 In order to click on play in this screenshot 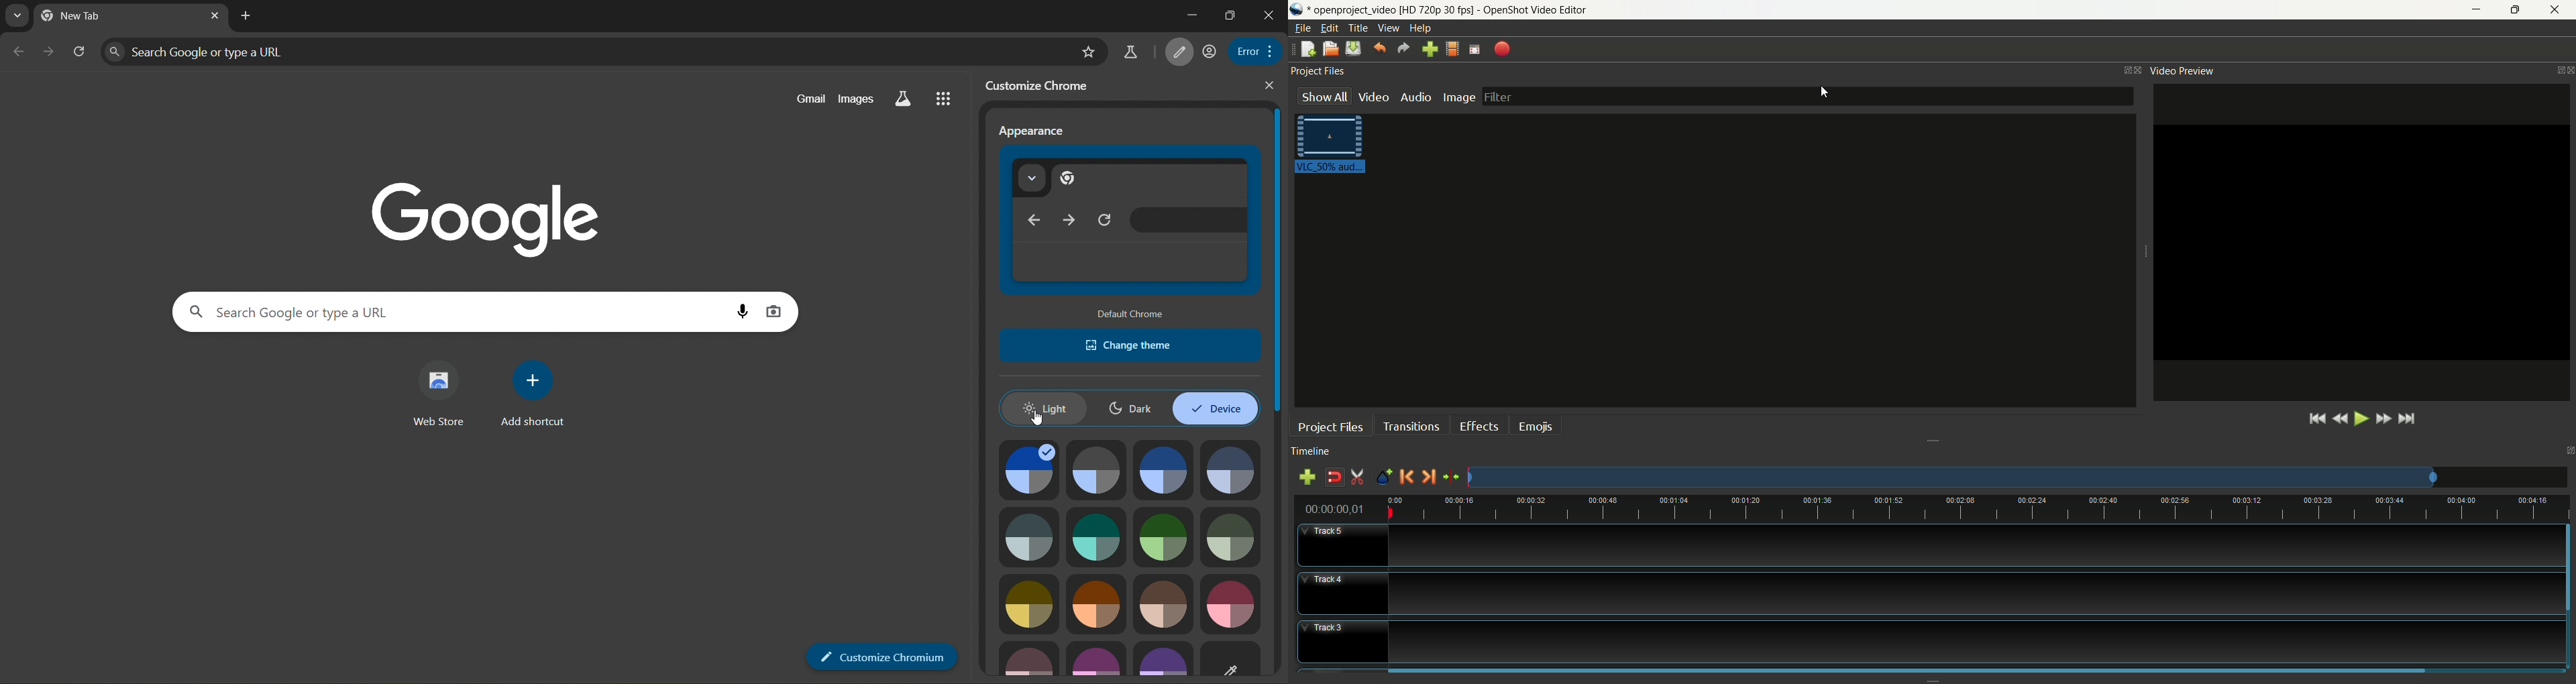, I will do `click(2360, 418)`.